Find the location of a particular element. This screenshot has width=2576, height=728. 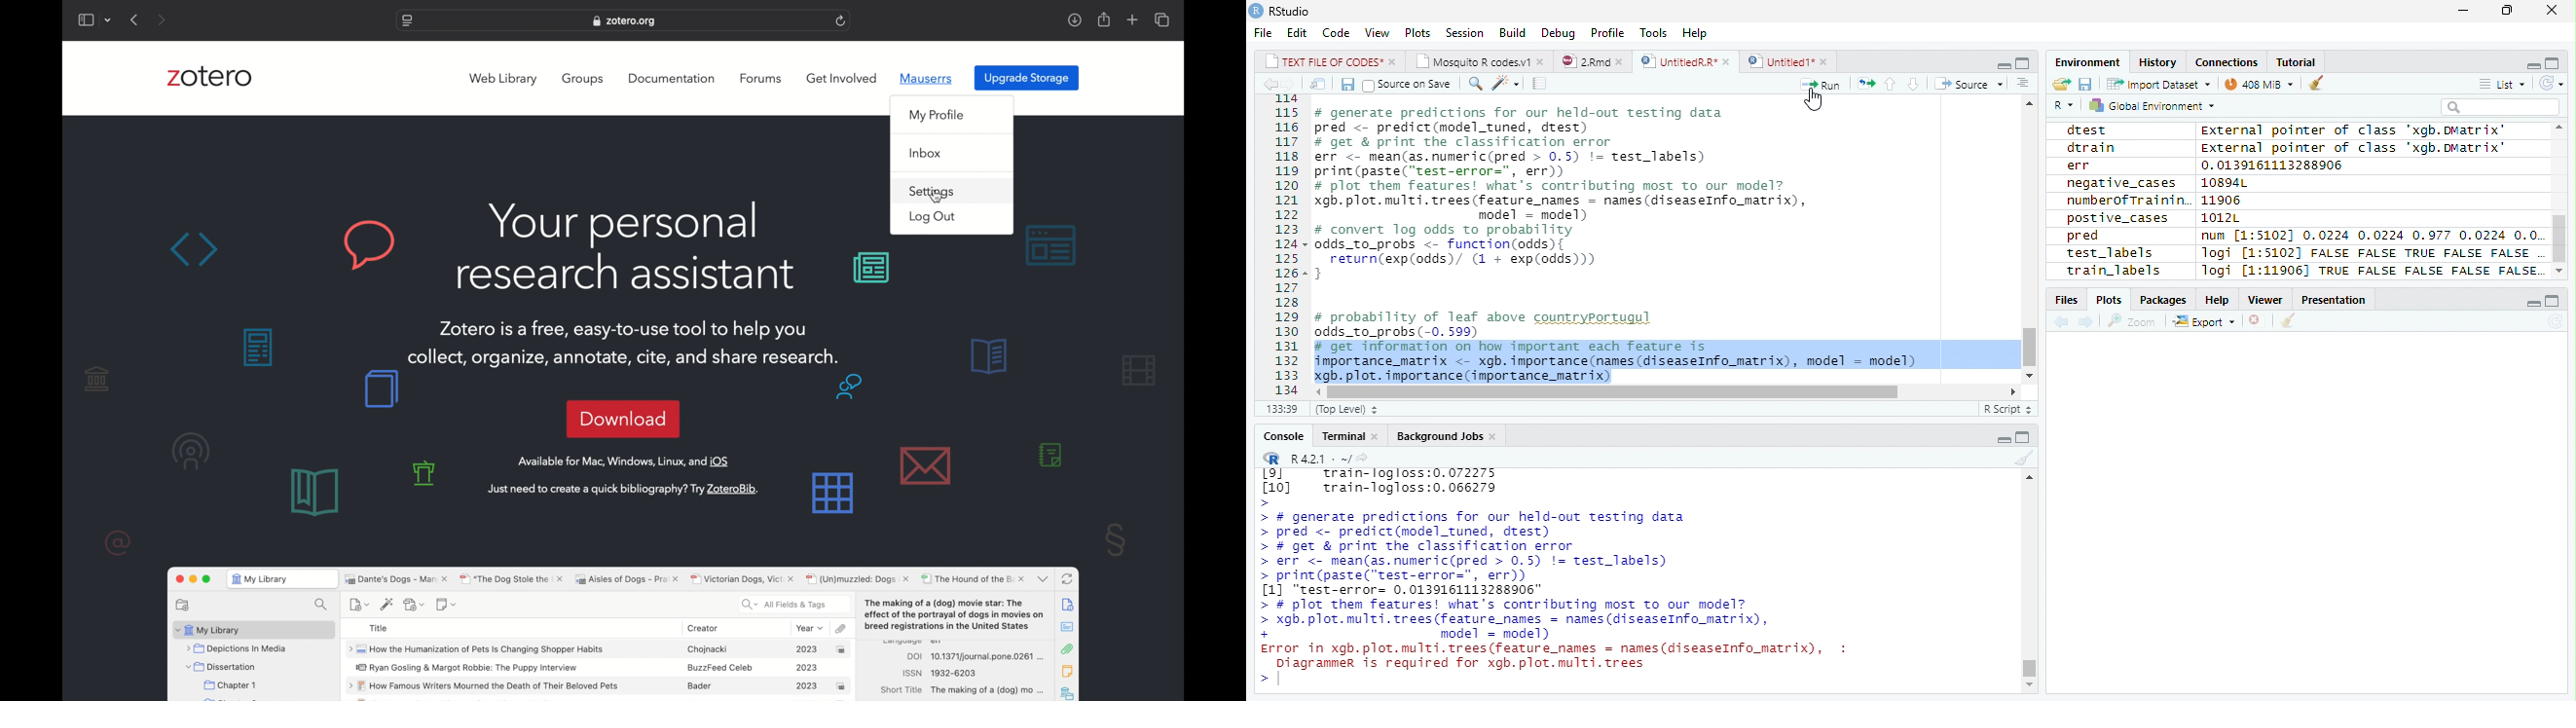

Save is located at coordinates (2086, 83).